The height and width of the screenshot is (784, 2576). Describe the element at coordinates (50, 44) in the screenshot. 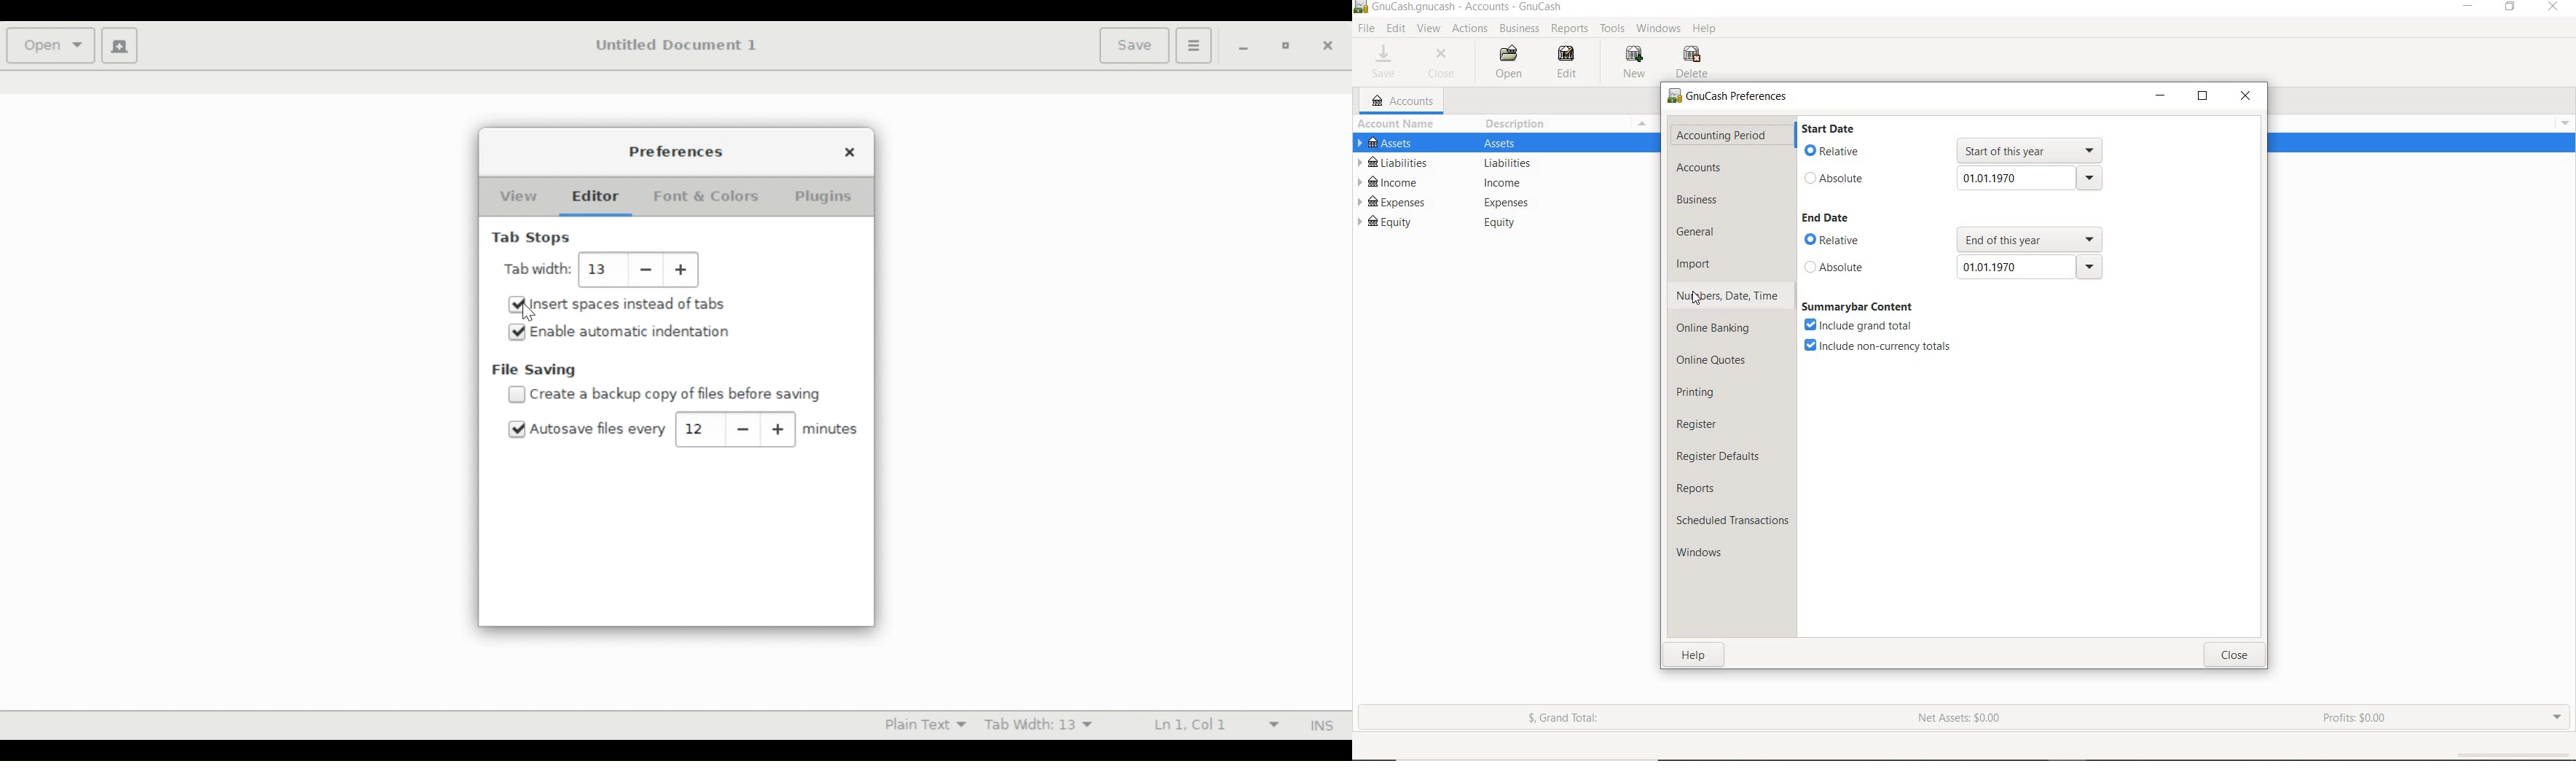

I see `Open` at that location.